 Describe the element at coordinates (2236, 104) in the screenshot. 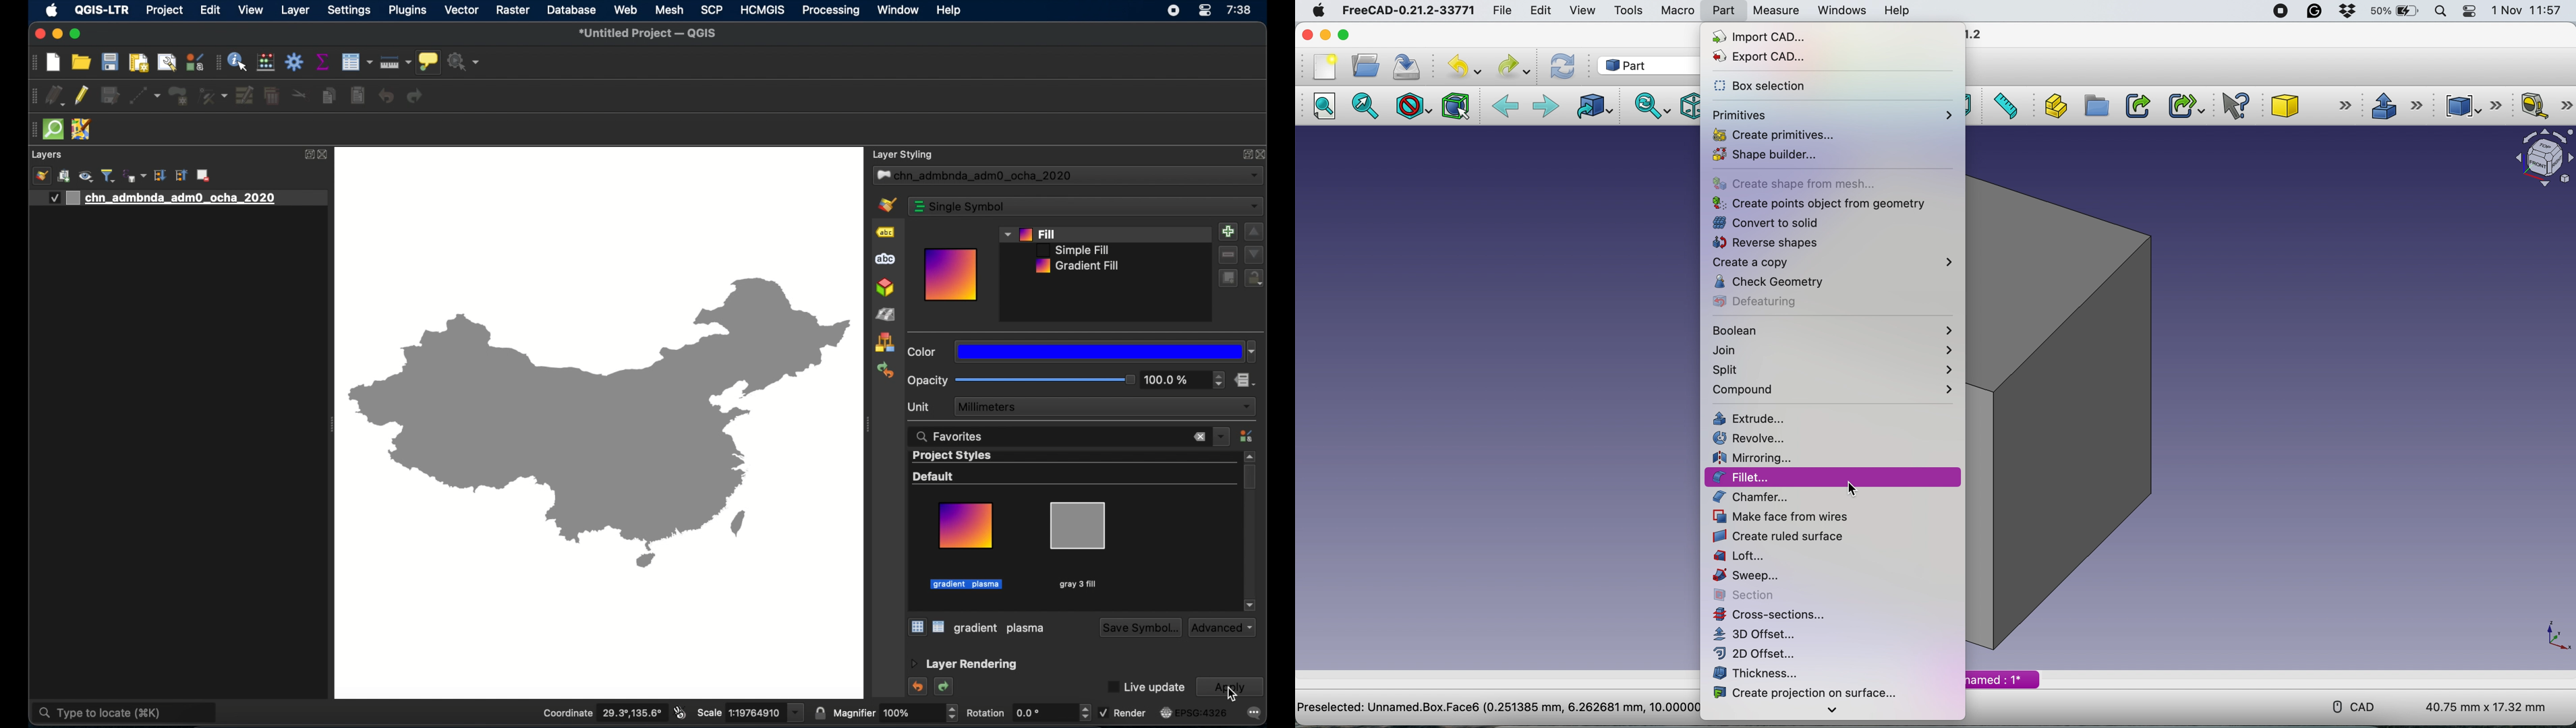

I see `what's this` at that location.